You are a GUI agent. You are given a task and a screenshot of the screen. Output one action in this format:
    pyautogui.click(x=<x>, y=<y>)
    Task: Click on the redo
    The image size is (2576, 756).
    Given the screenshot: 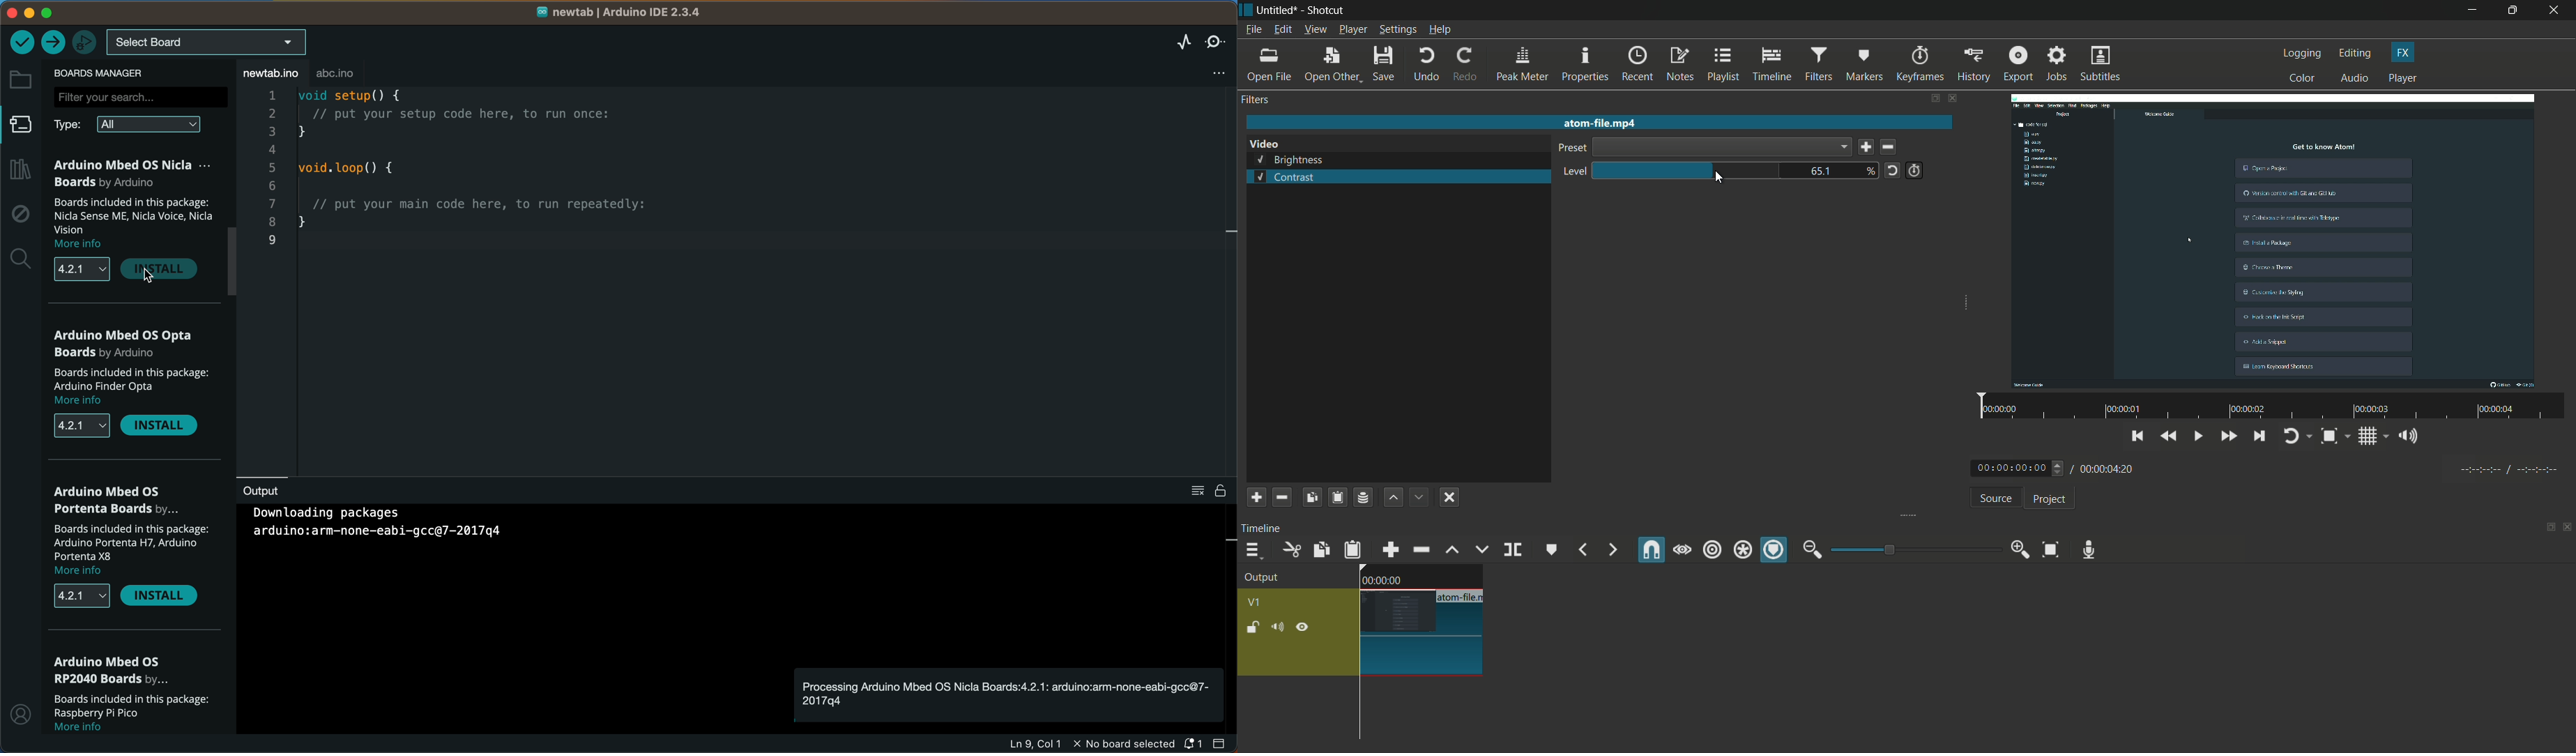 What is the action you would take?
    pyautogui.click(x=1464, y=64)
    